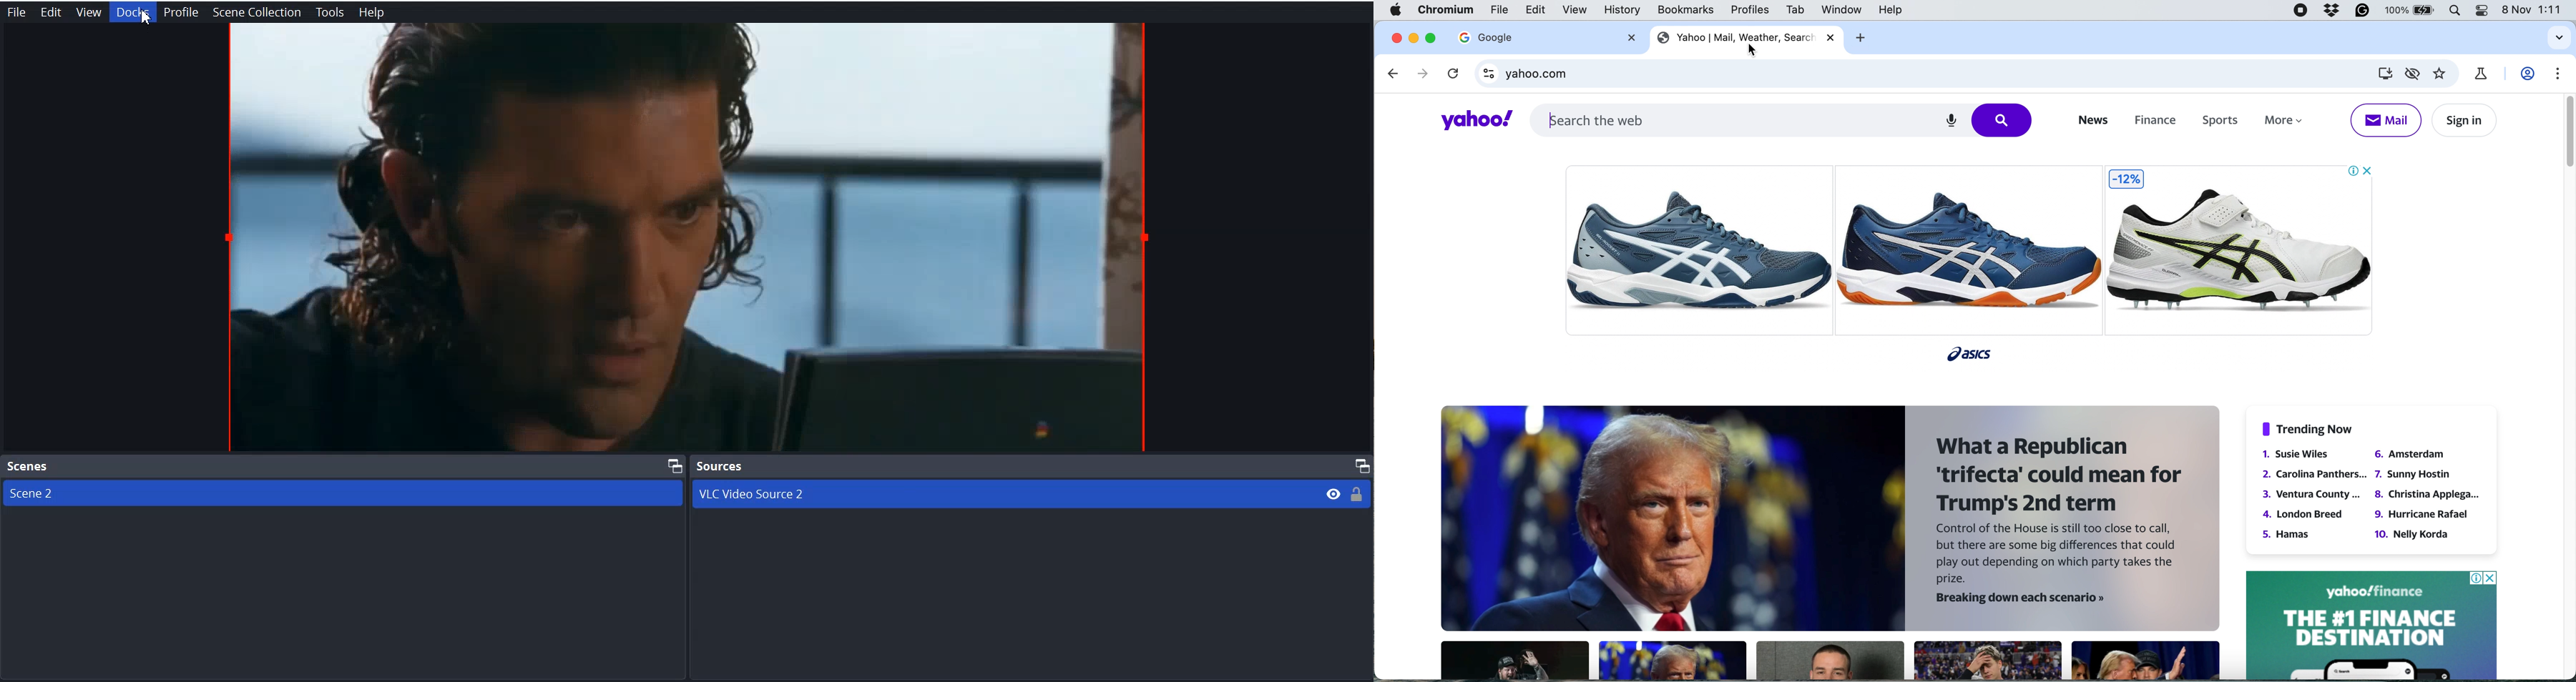  Describe the element at coordinates (2483, 10) in the screenshot. I see `control center` at that location.